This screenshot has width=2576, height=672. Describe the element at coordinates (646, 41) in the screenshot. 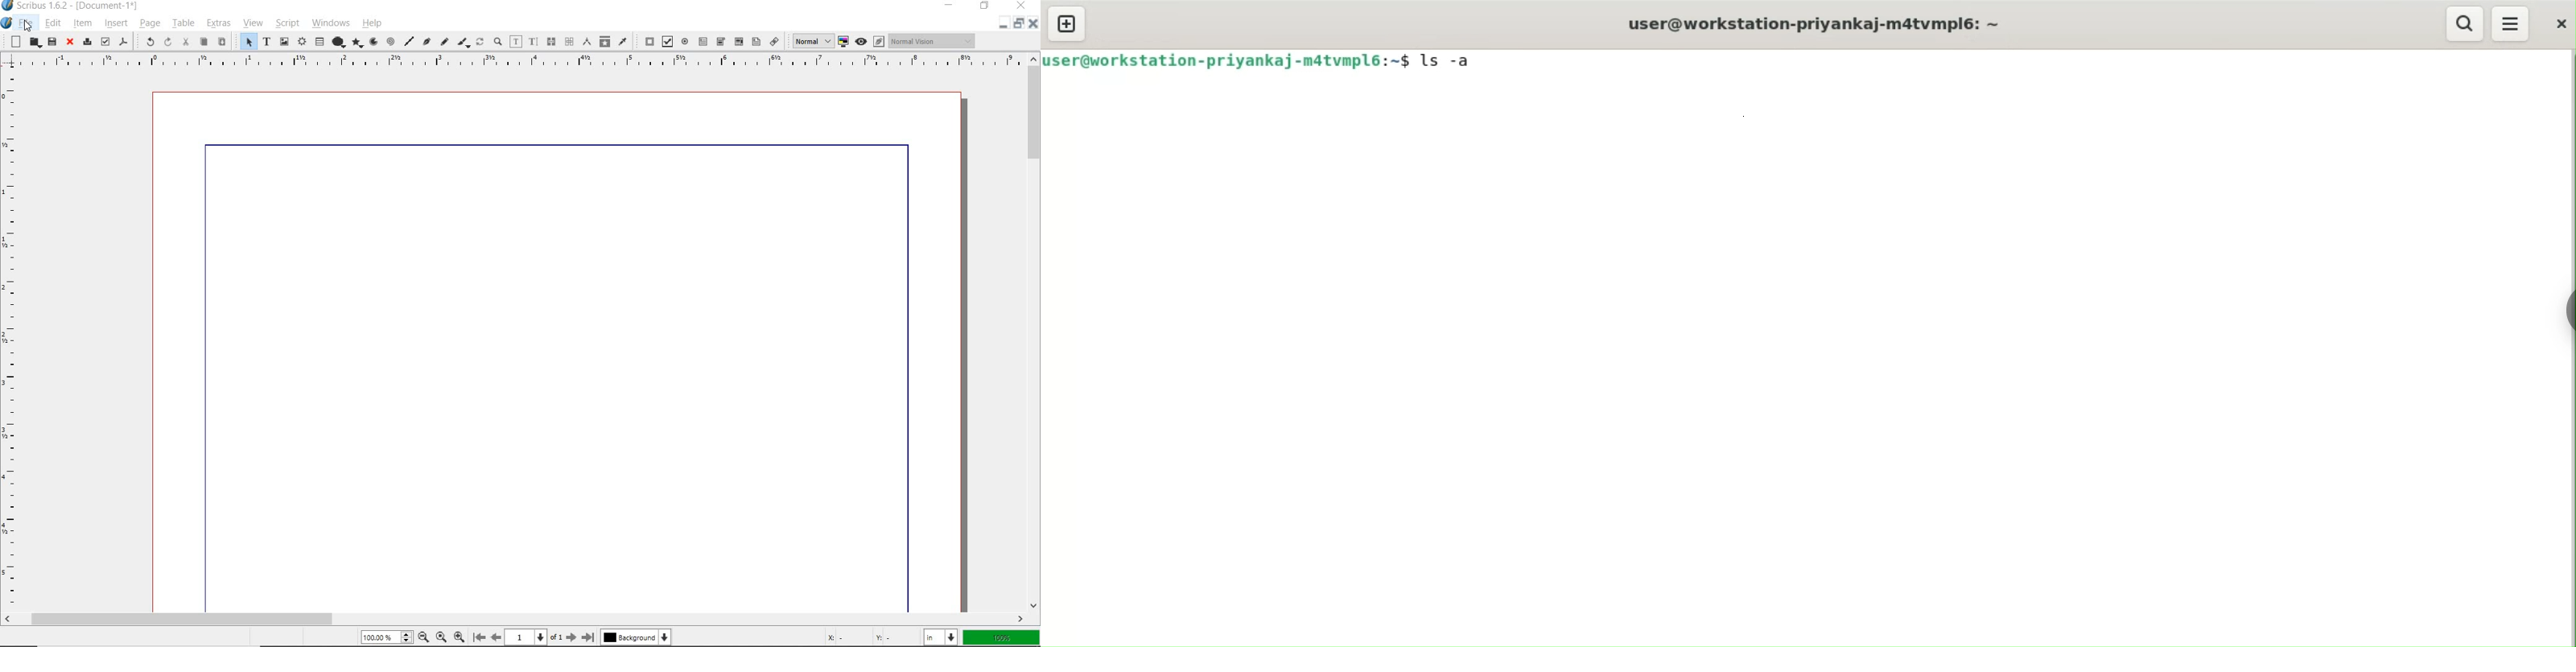

I see `pdf push button` at that location.